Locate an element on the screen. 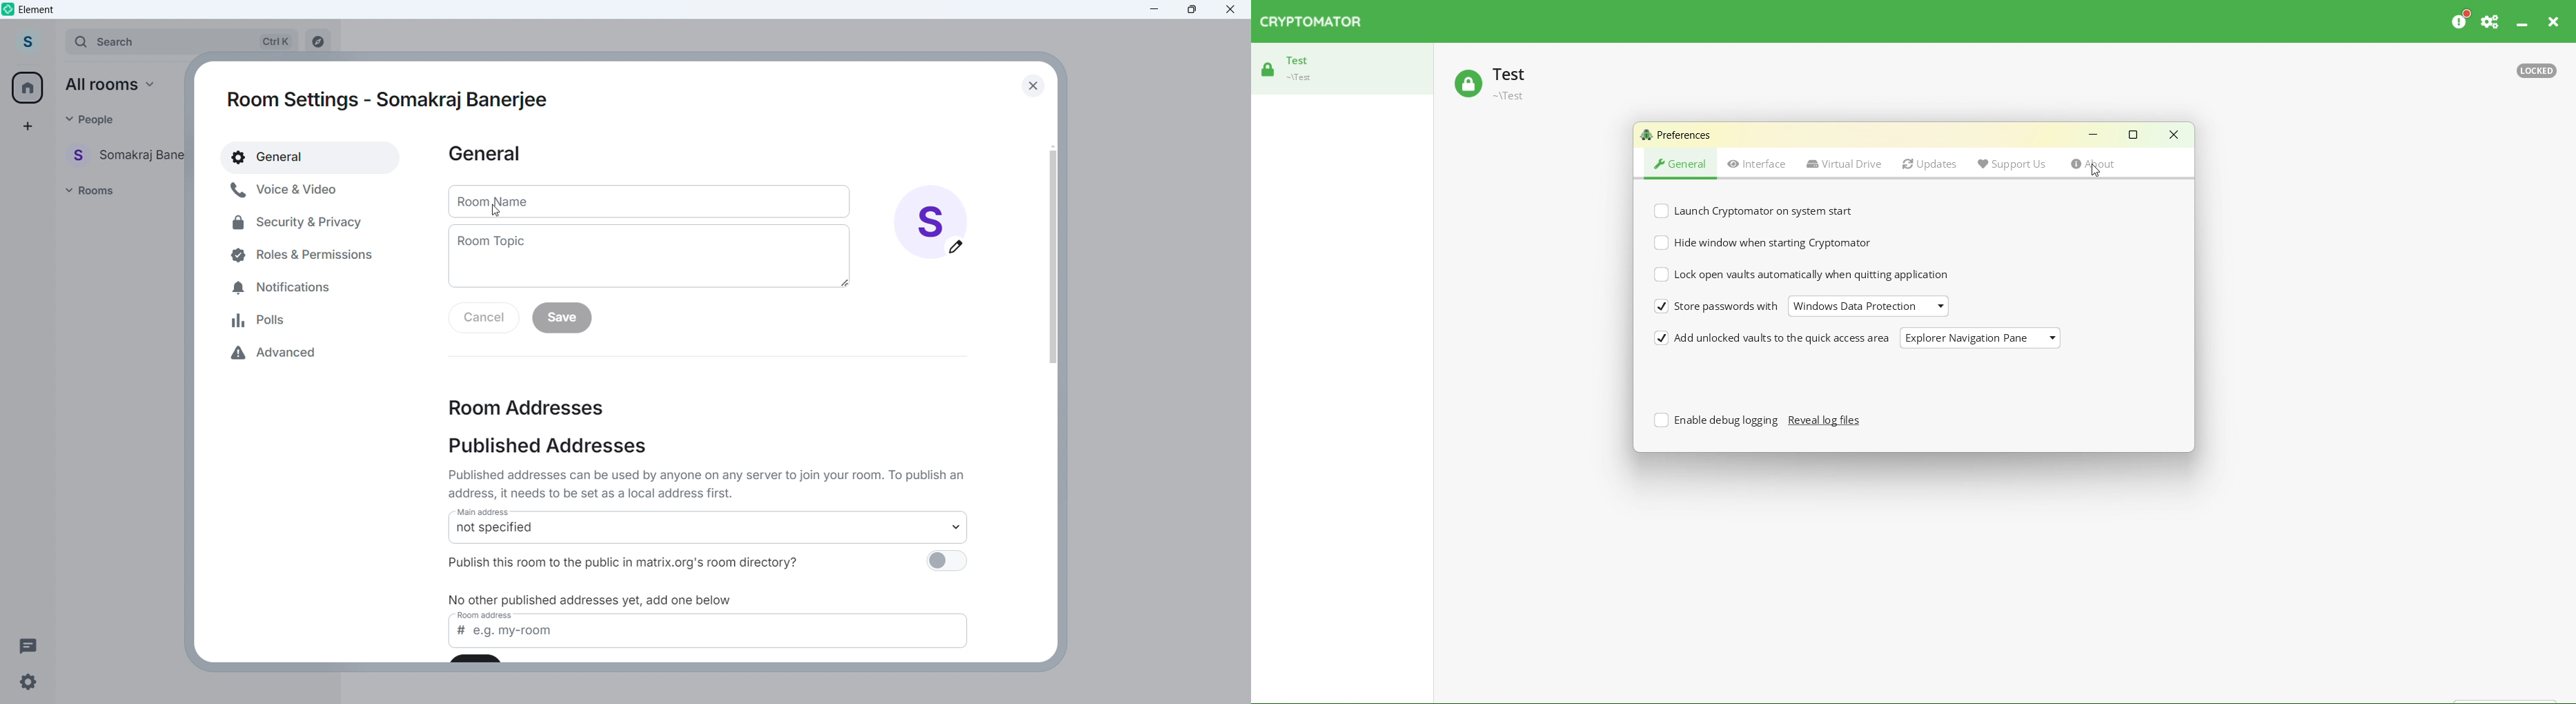 The width and height of the screenshot is (2576, 728). all rooms is located at coordinates (114, 84).